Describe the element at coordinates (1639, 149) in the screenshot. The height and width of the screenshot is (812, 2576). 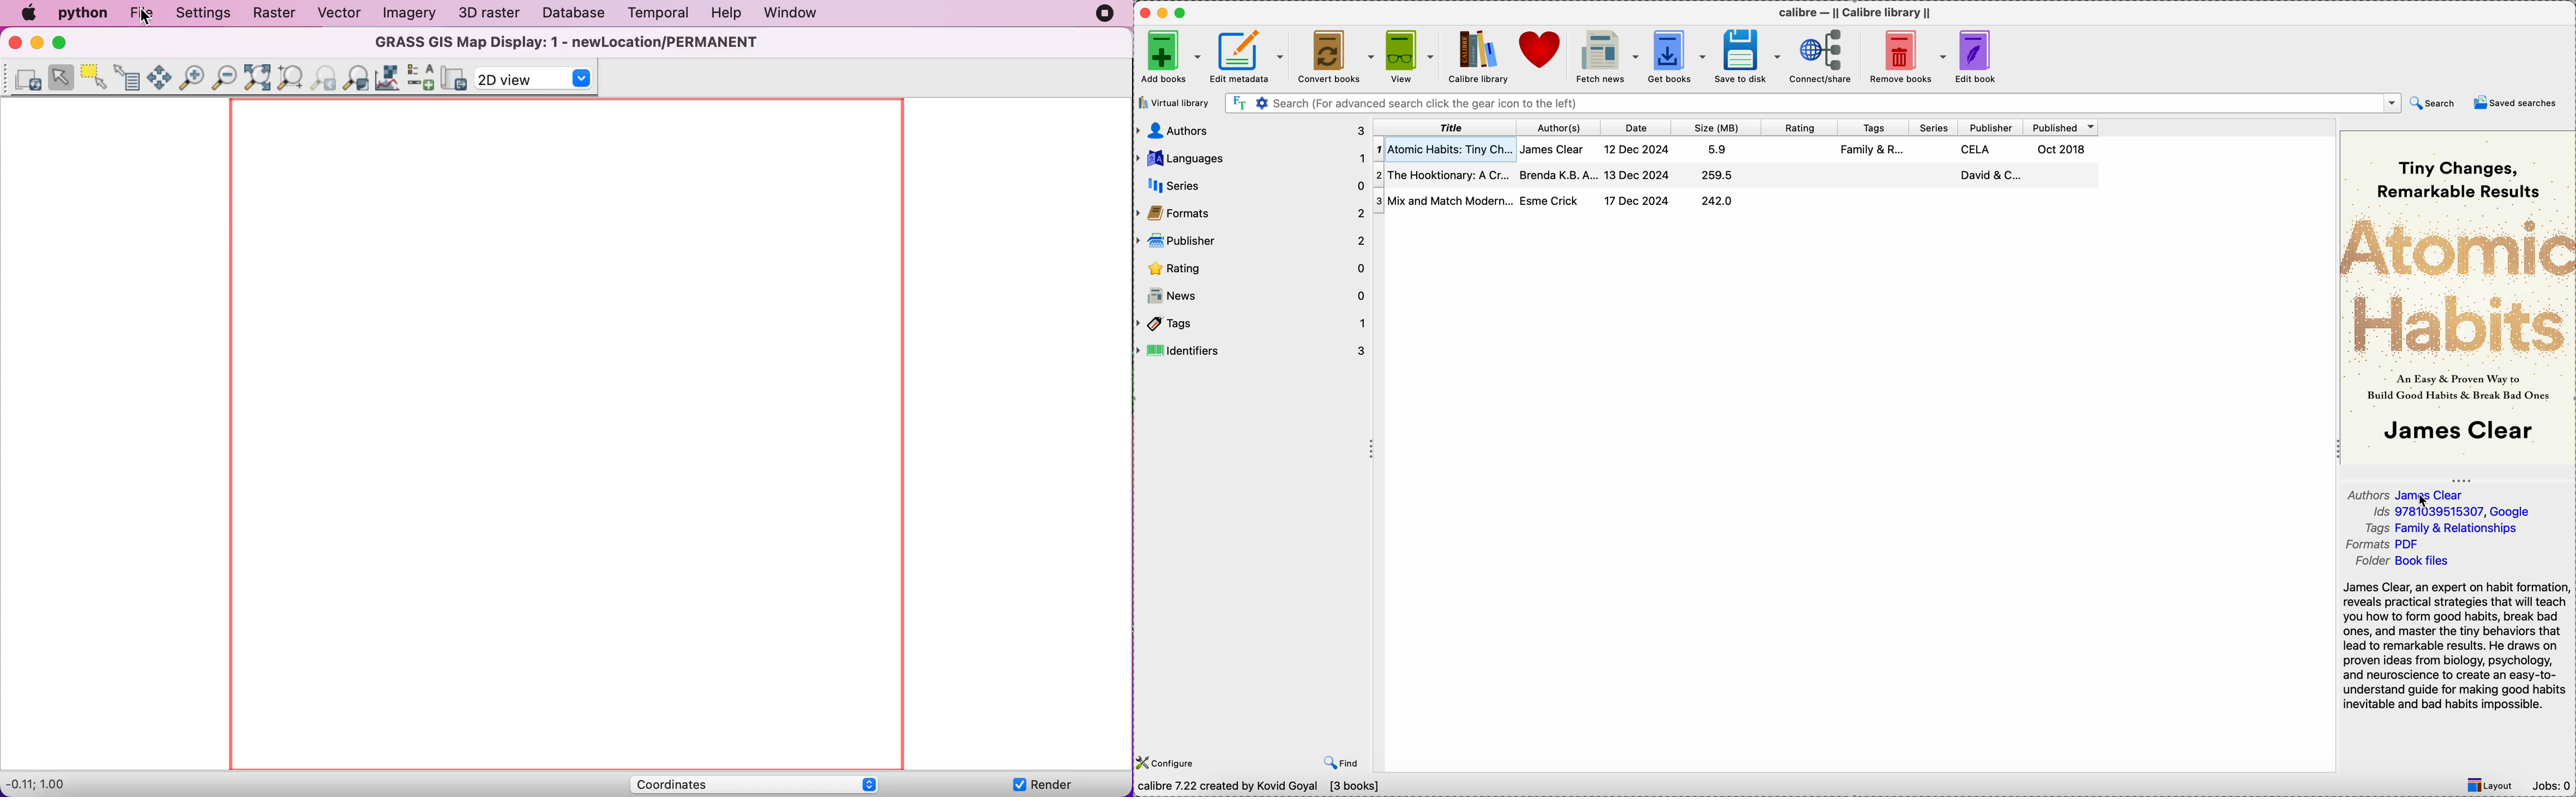
I see `12 Dec 2024` at that location.